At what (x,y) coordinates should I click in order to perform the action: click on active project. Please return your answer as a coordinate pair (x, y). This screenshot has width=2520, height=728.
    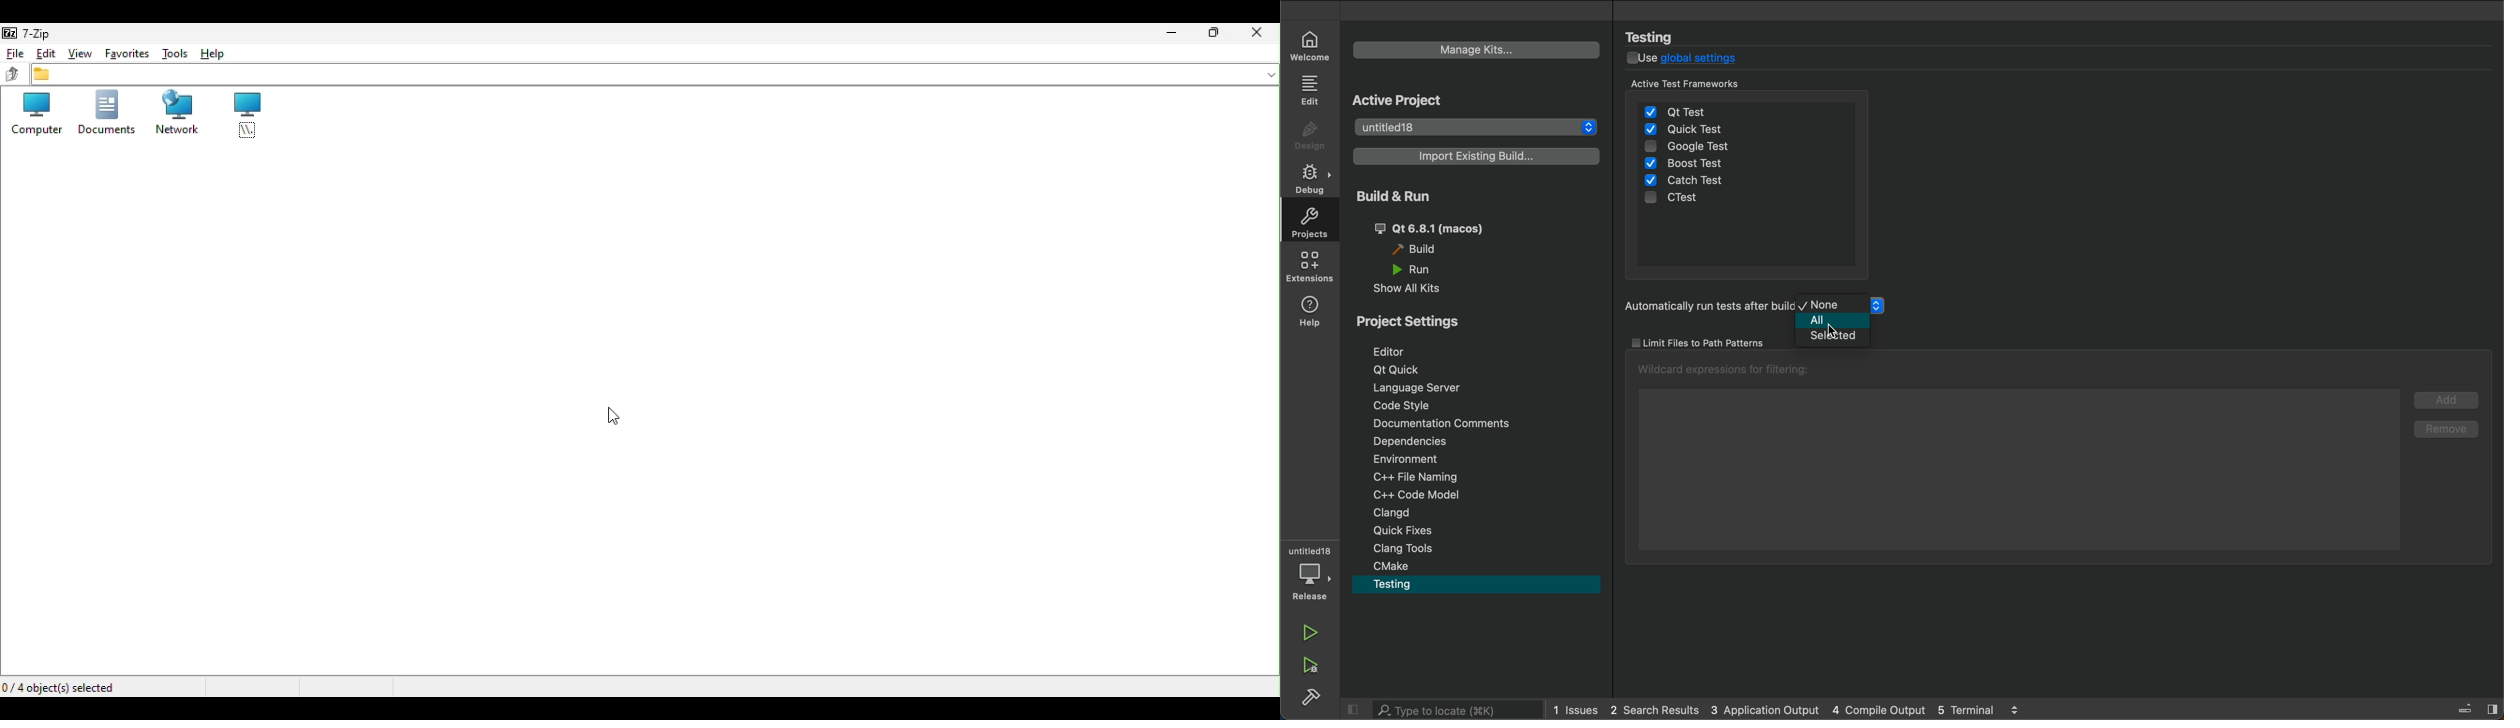
    Looking at the image, I should click on (1422, 100).